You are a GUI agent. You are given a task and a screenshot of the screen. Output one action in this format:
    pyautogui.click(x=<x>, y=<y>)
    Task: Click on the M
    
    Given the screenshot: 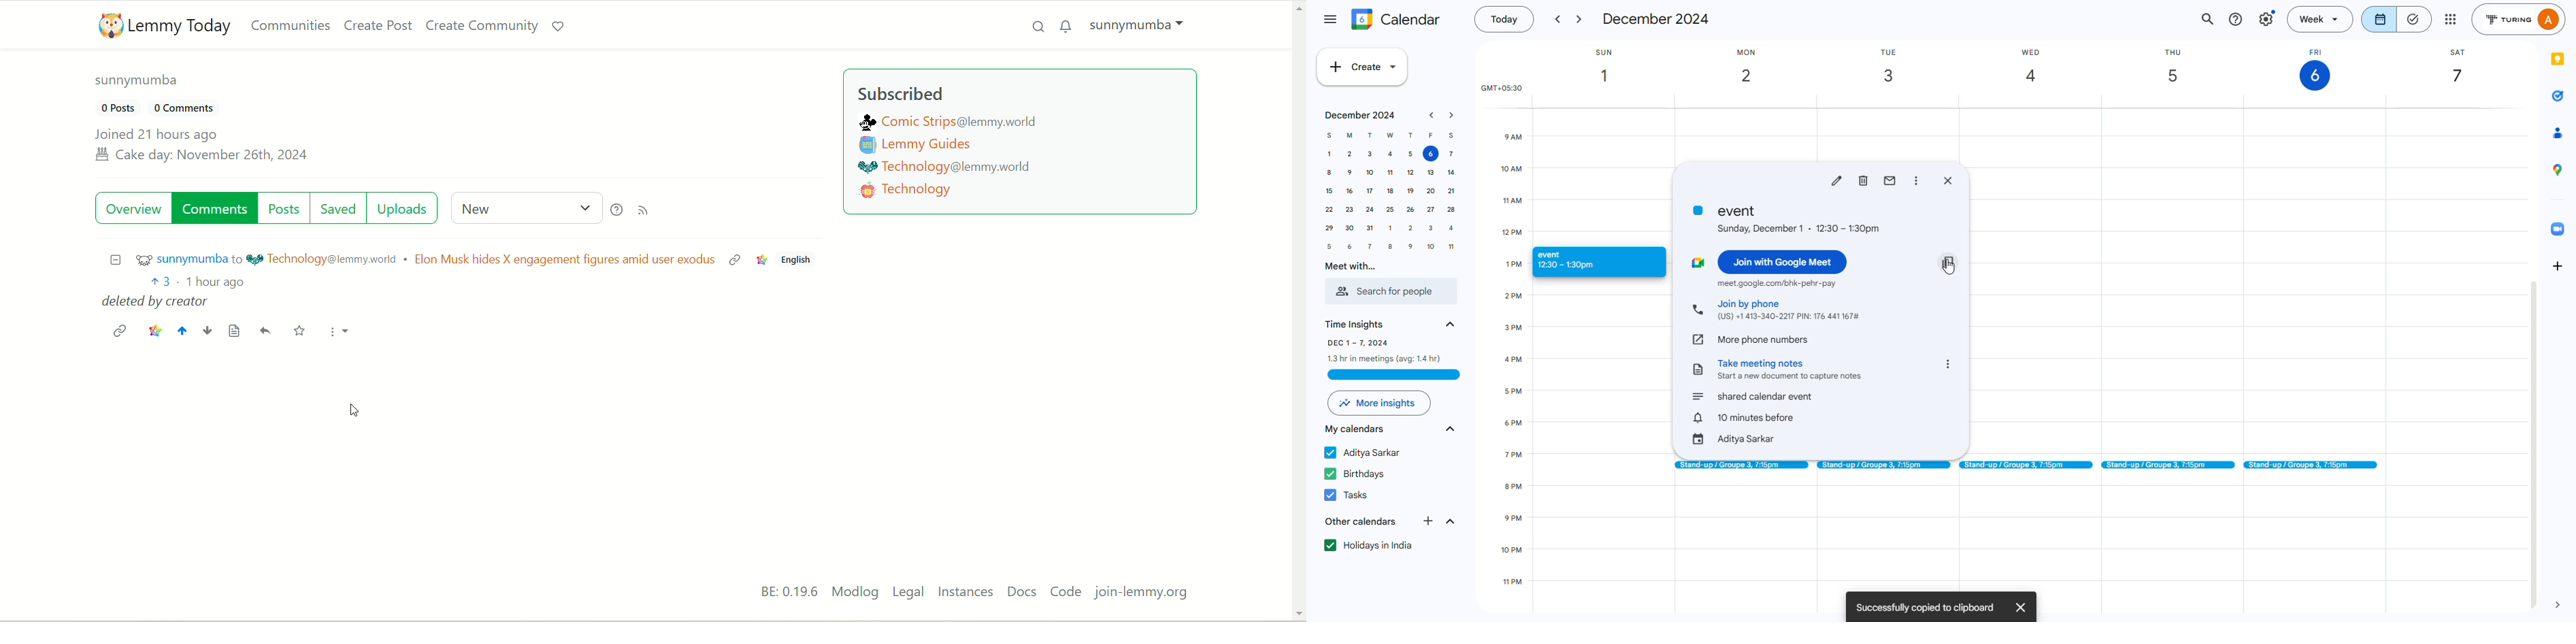 What is the action you would take?
    pyautogui.click(x=1350, y=136)
    